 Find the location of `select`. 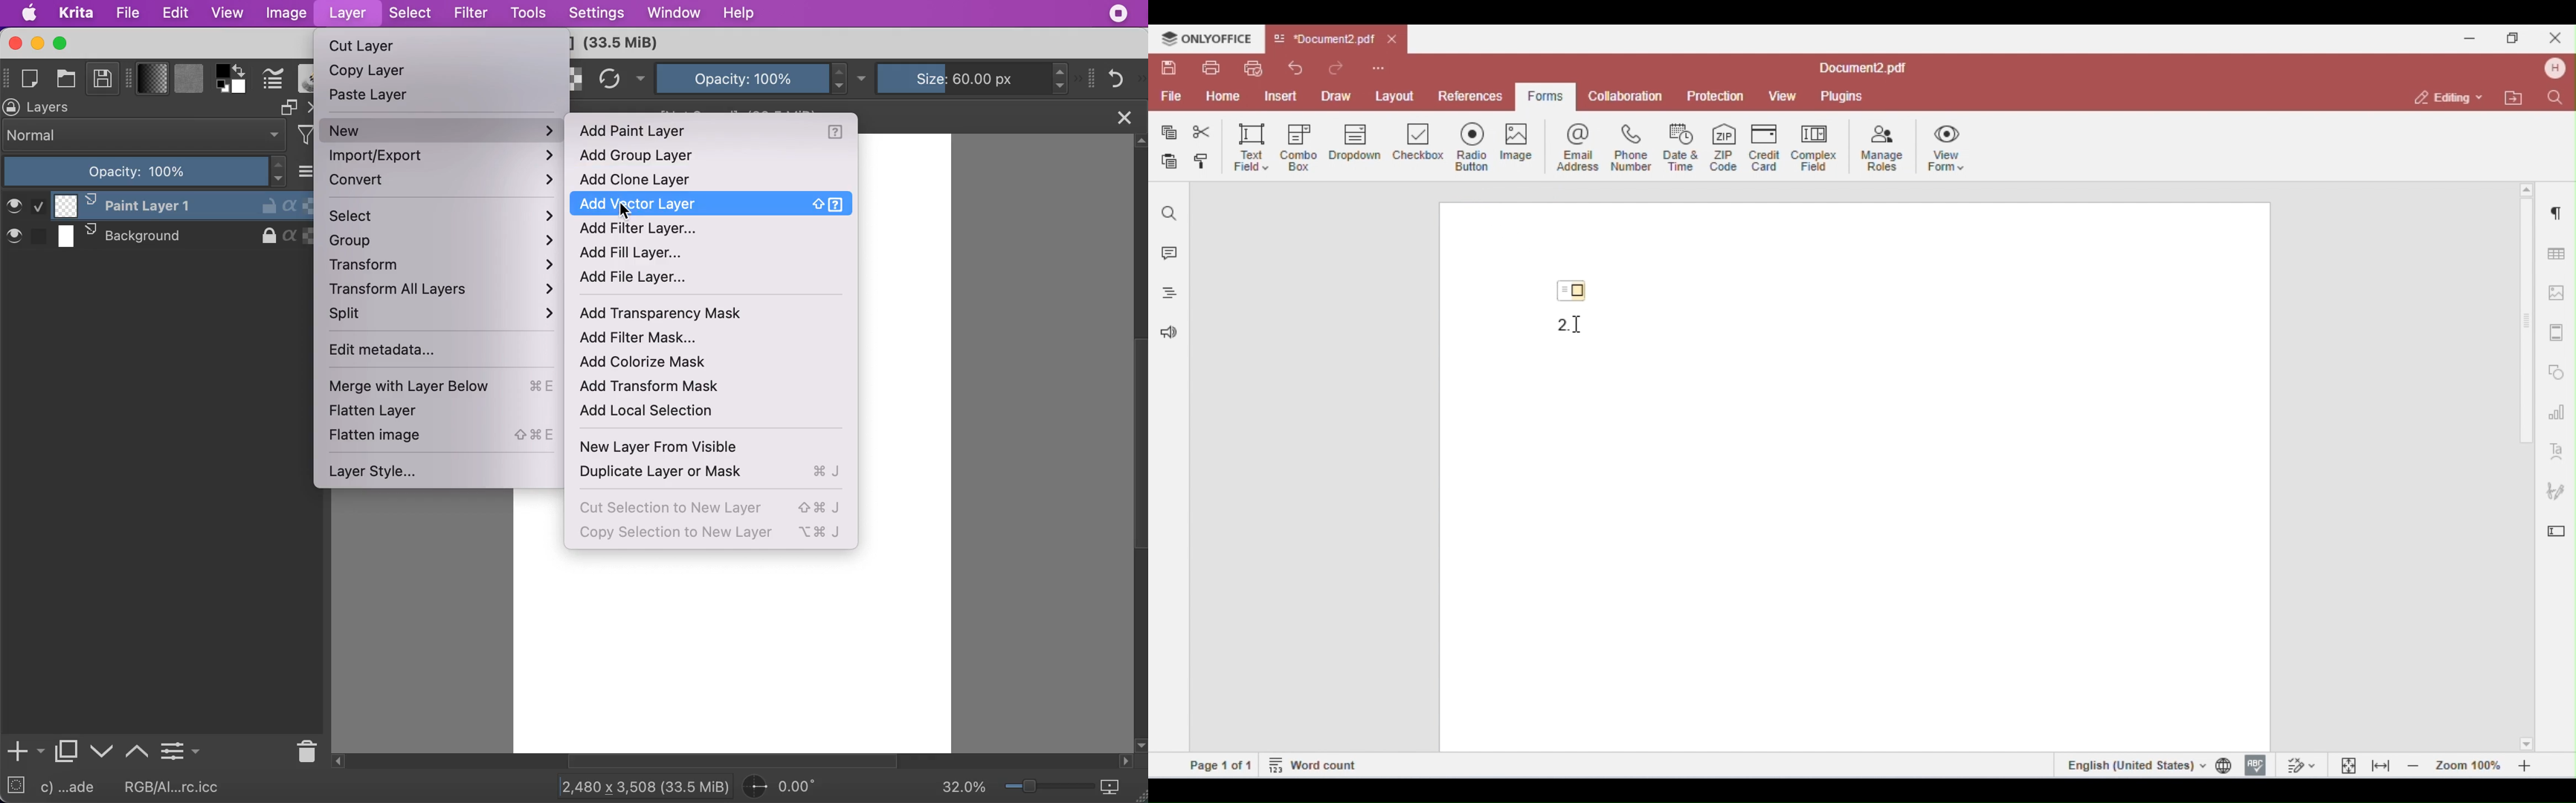

select is located at coordinates (412, 14).